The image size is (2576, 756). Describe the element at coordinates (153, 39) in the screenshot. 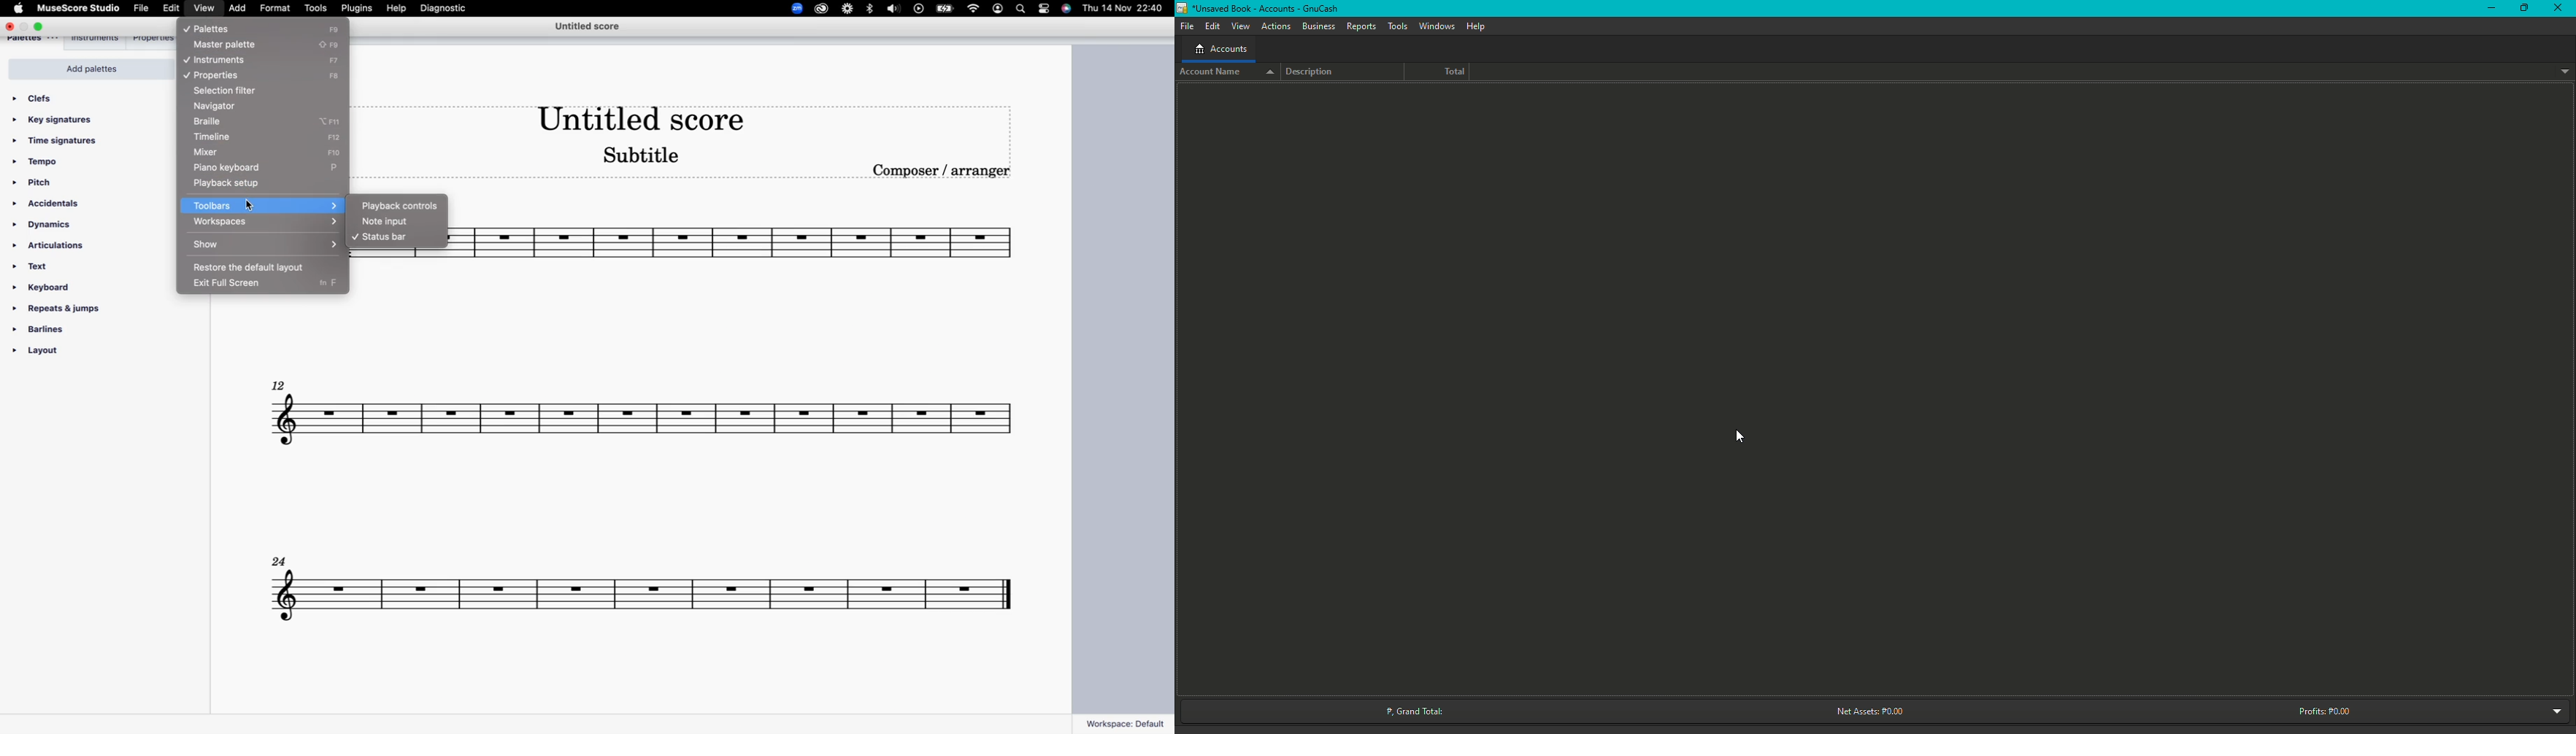

I see `properties` at that location.